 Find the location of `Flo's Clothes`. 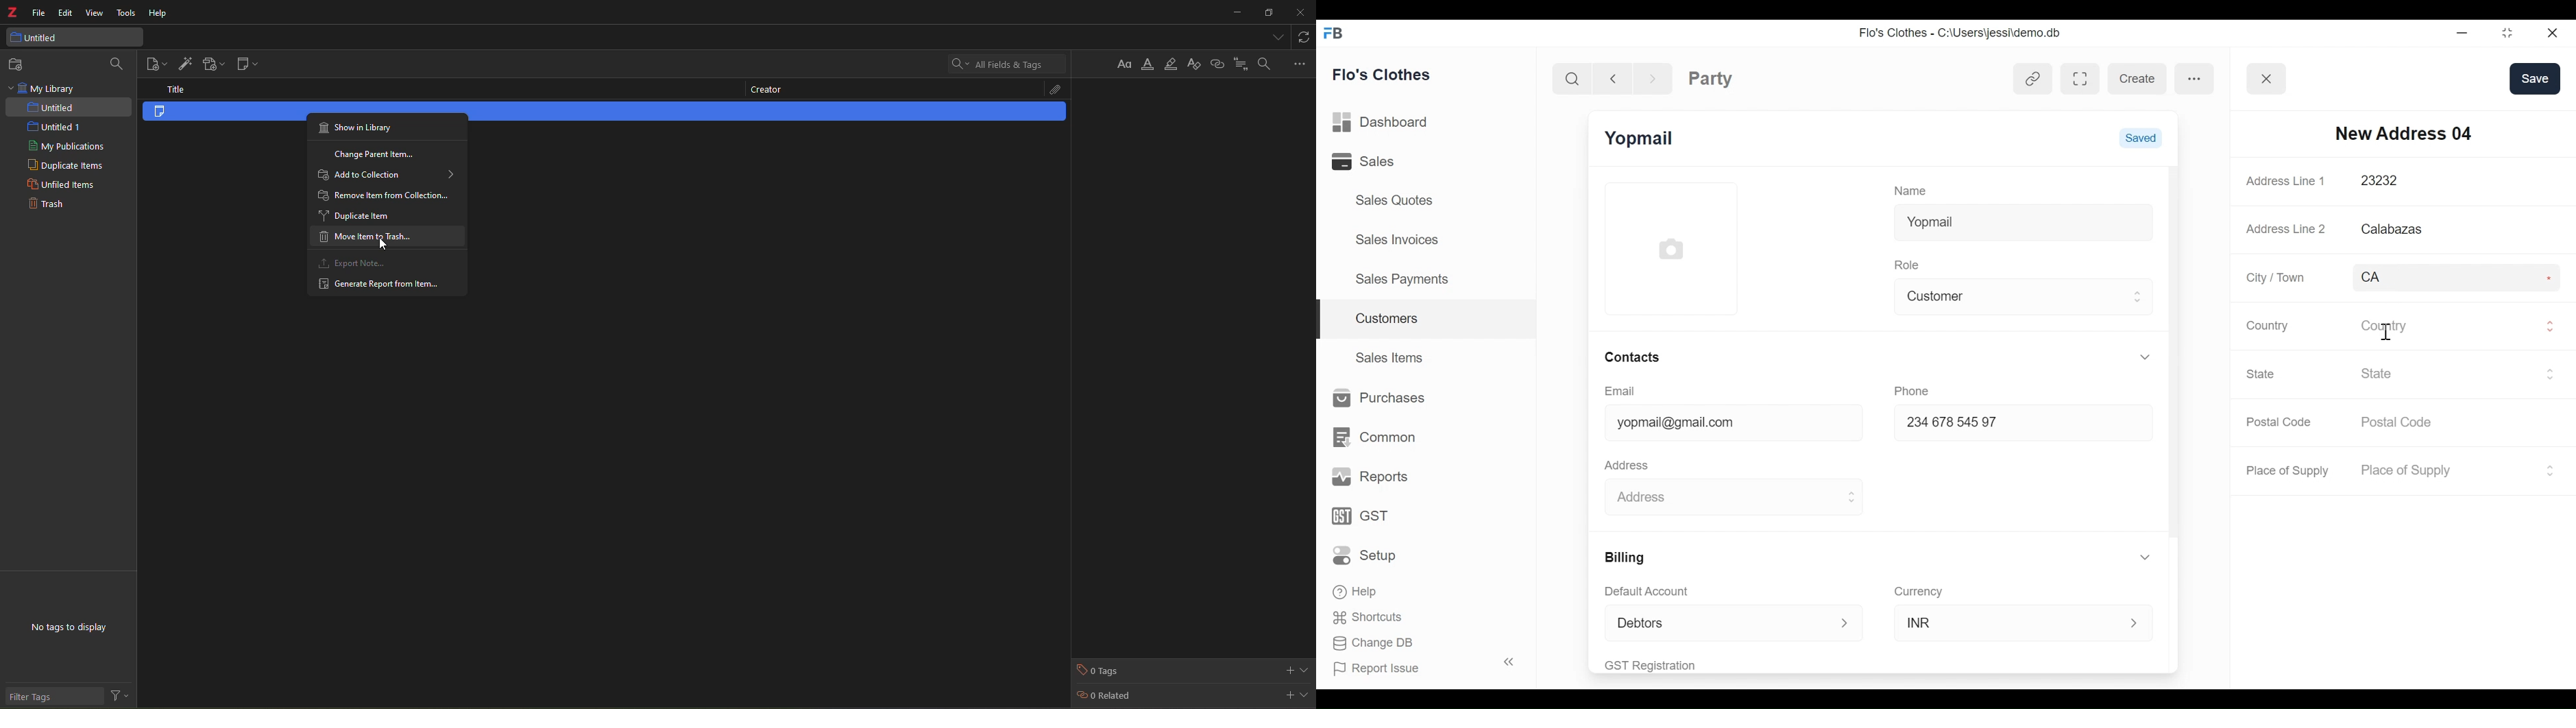

Flo's Clothes is located at coordinates (1384, 74).